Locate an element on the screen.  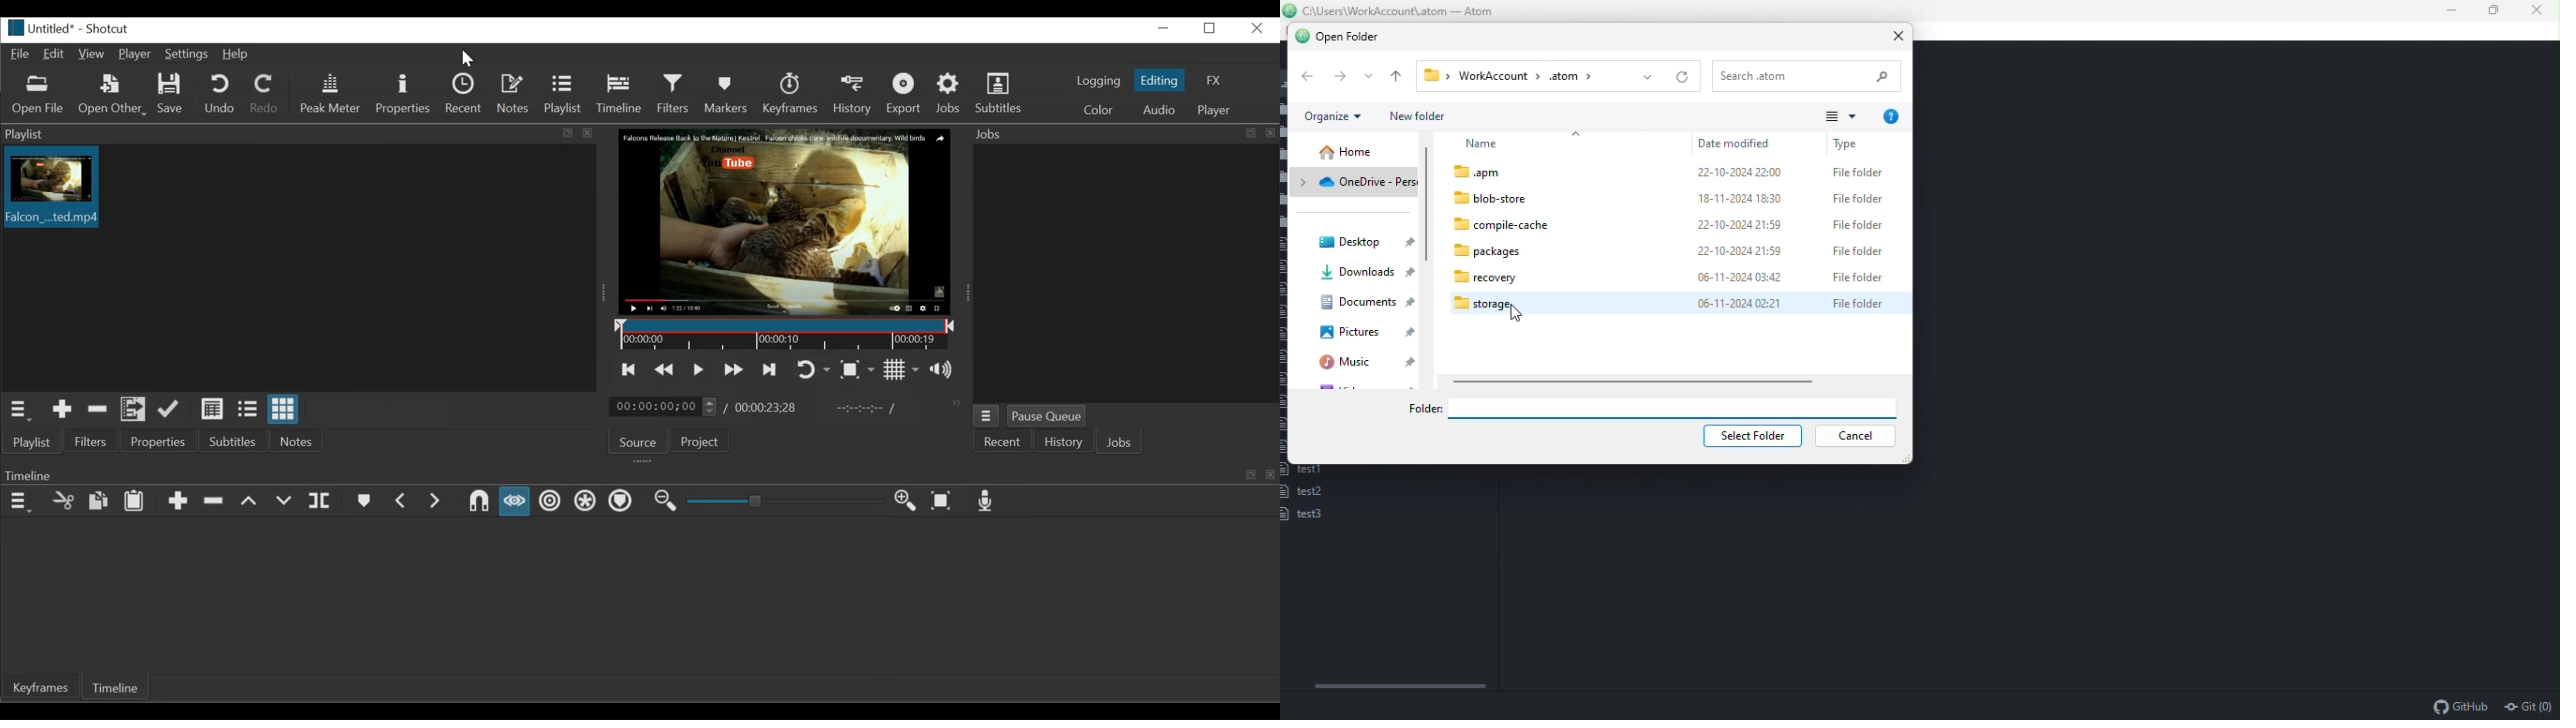
Edit is located at coordinates (54, 55).